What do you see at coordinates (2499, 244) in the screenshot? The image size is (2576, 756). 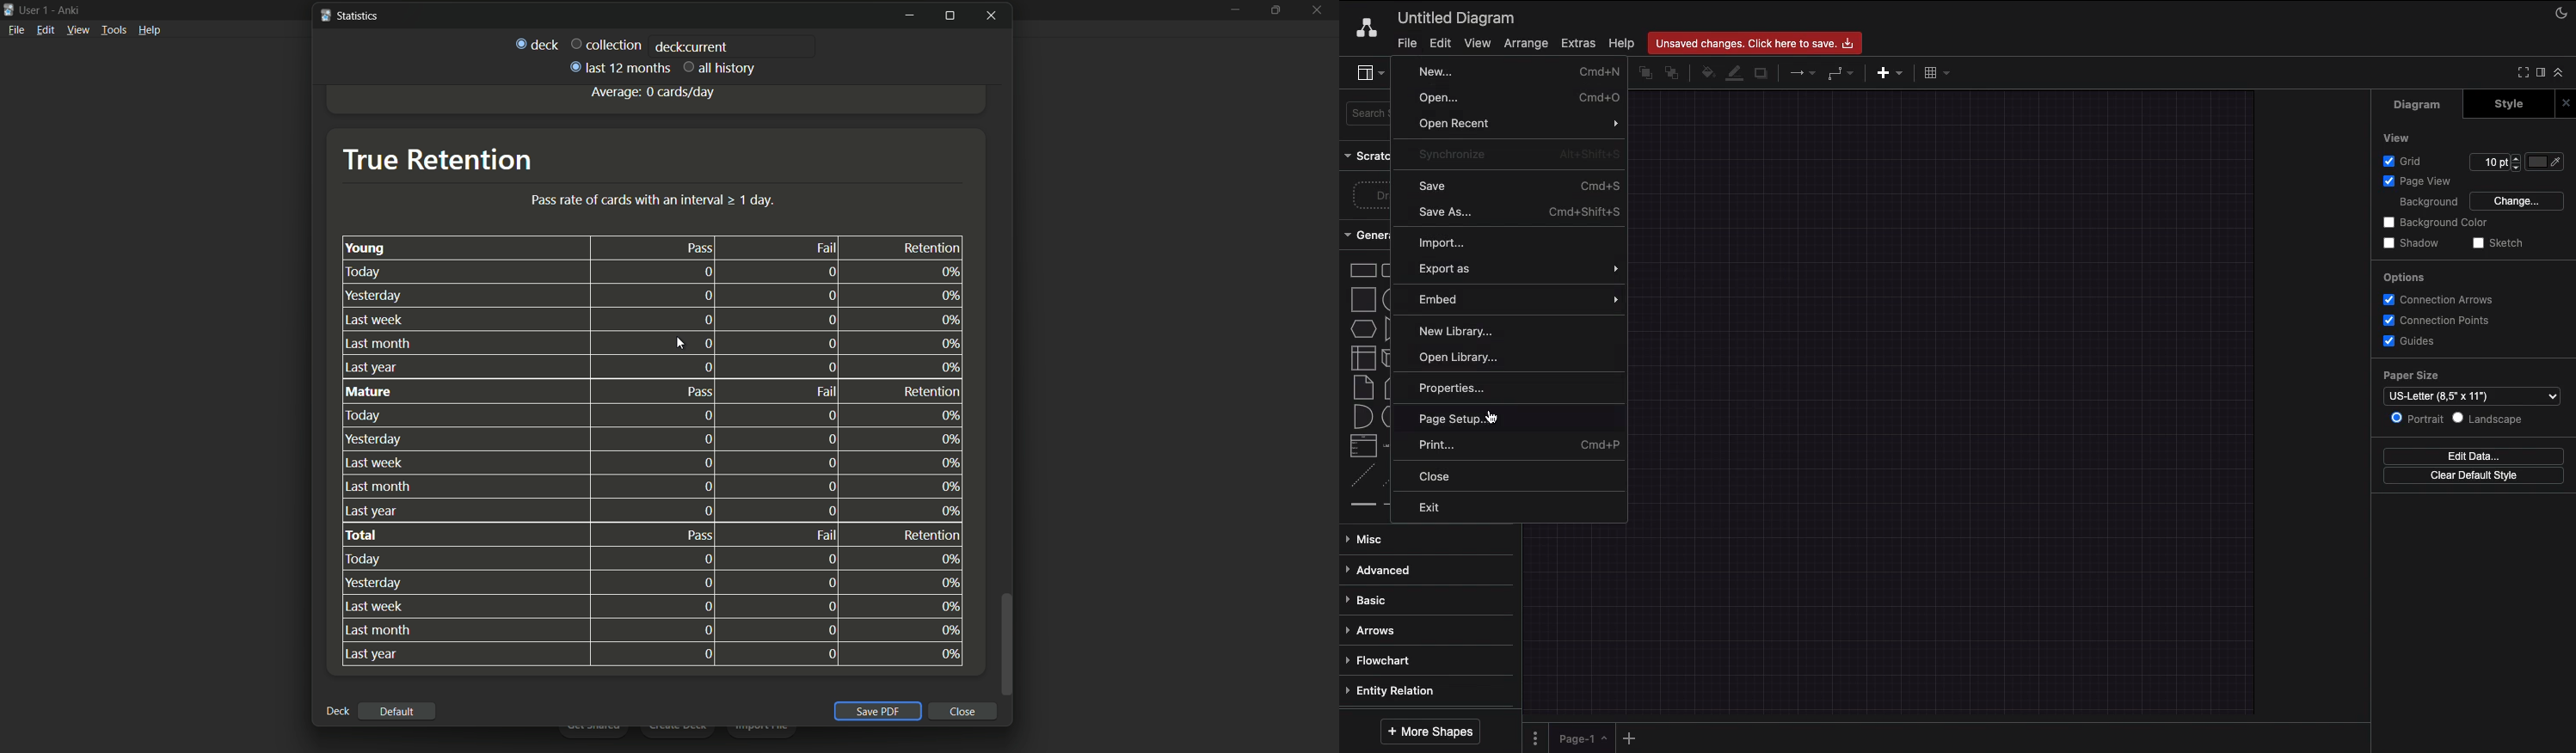 I see `Sketch ` at bounding box center [2499, 244].